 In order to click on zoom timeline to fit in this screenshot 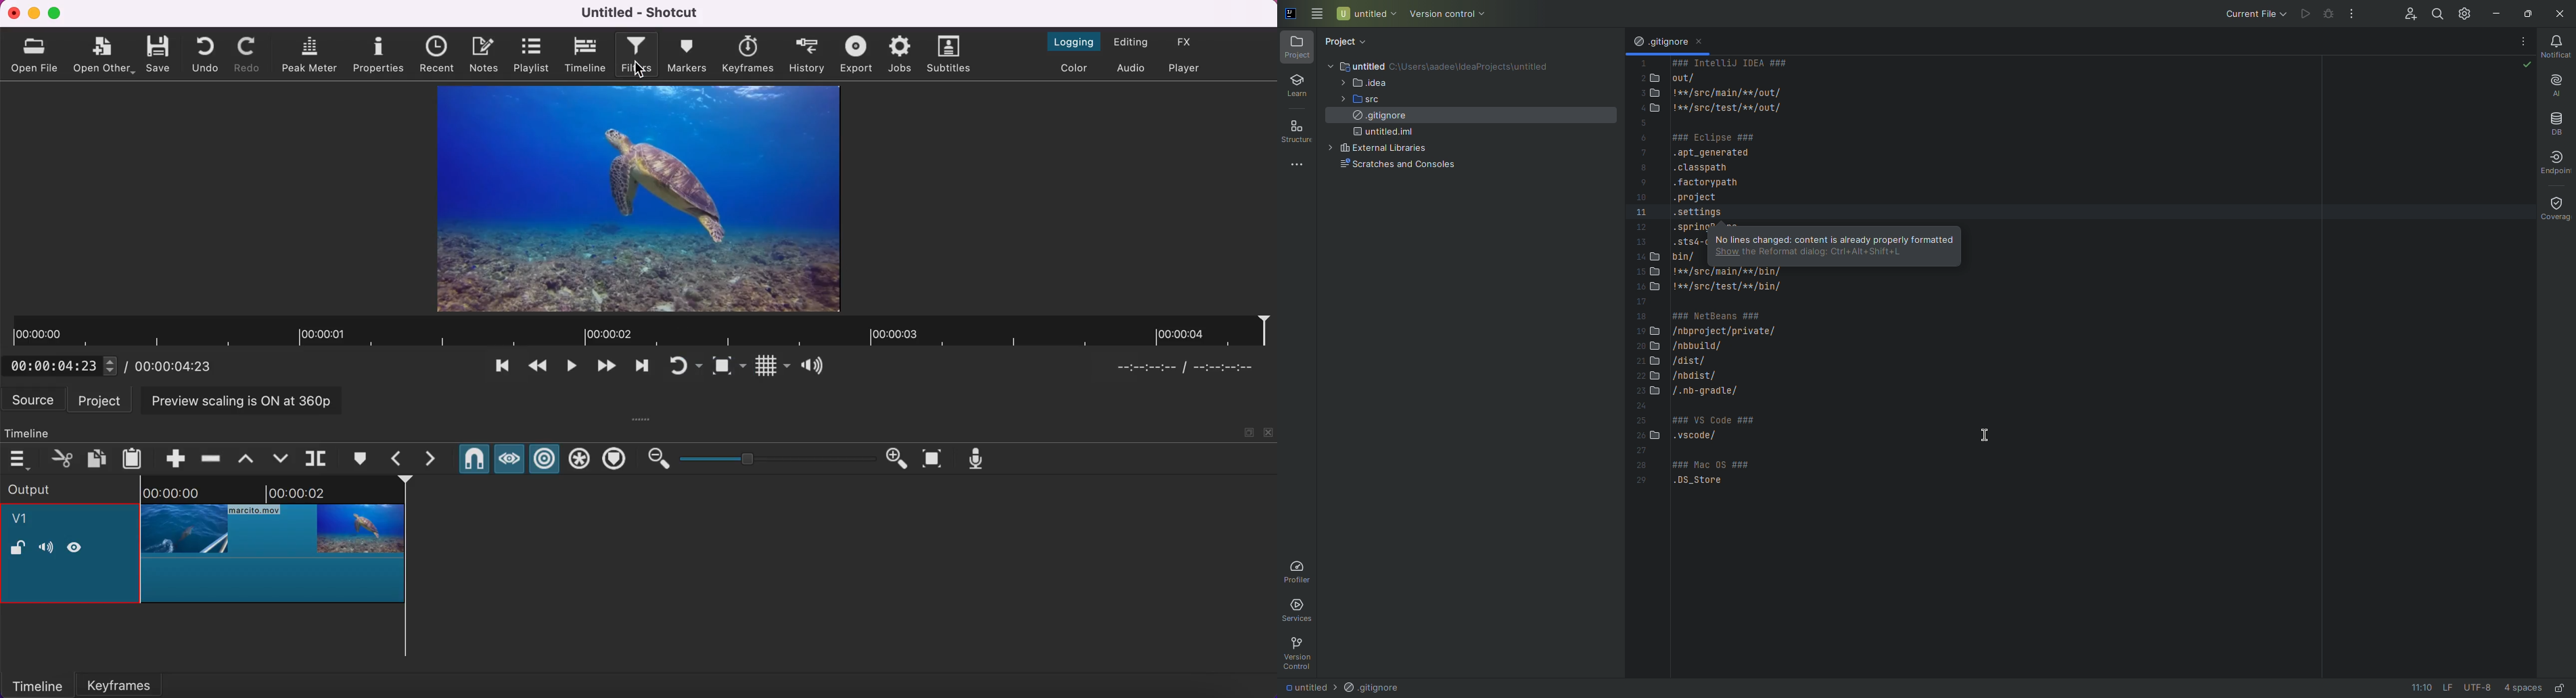, I will do `click(932, 458)`.